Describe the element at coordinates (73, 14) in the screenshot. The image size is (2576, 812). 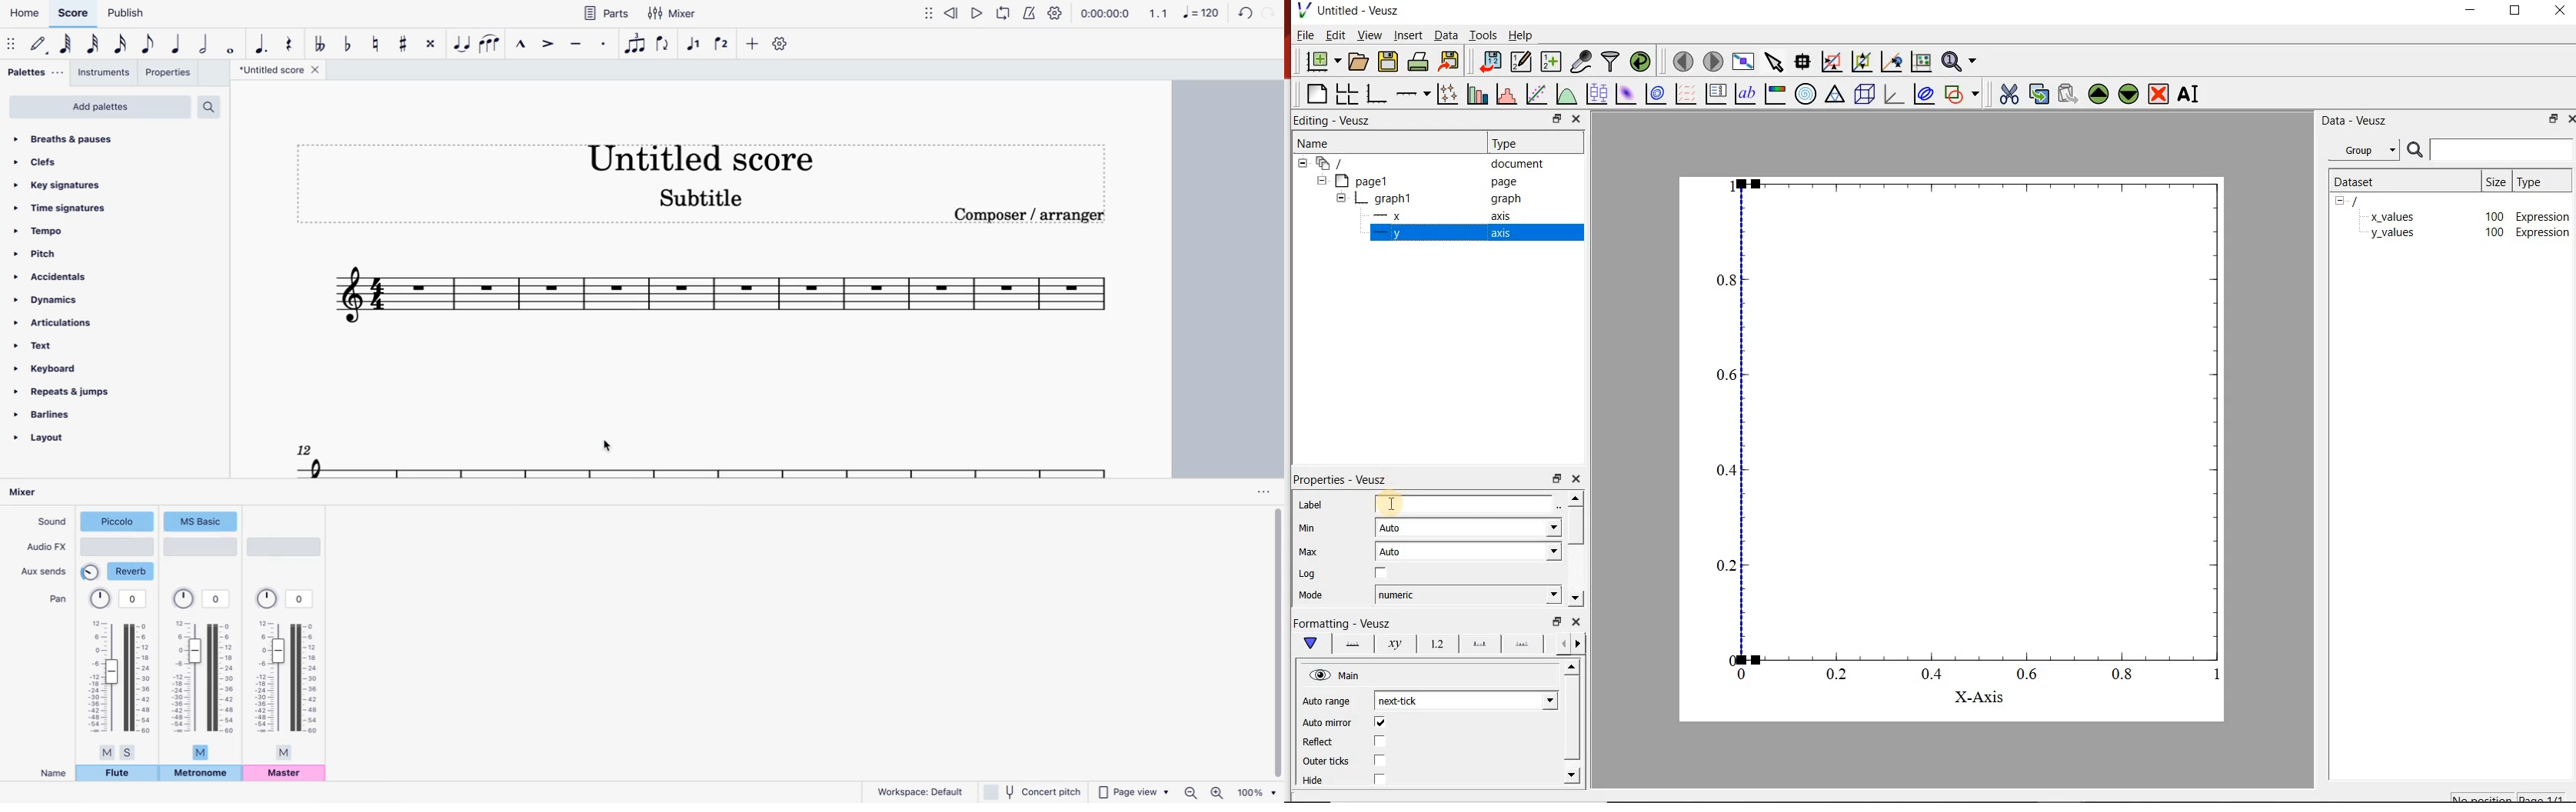
I see `score` at that location.